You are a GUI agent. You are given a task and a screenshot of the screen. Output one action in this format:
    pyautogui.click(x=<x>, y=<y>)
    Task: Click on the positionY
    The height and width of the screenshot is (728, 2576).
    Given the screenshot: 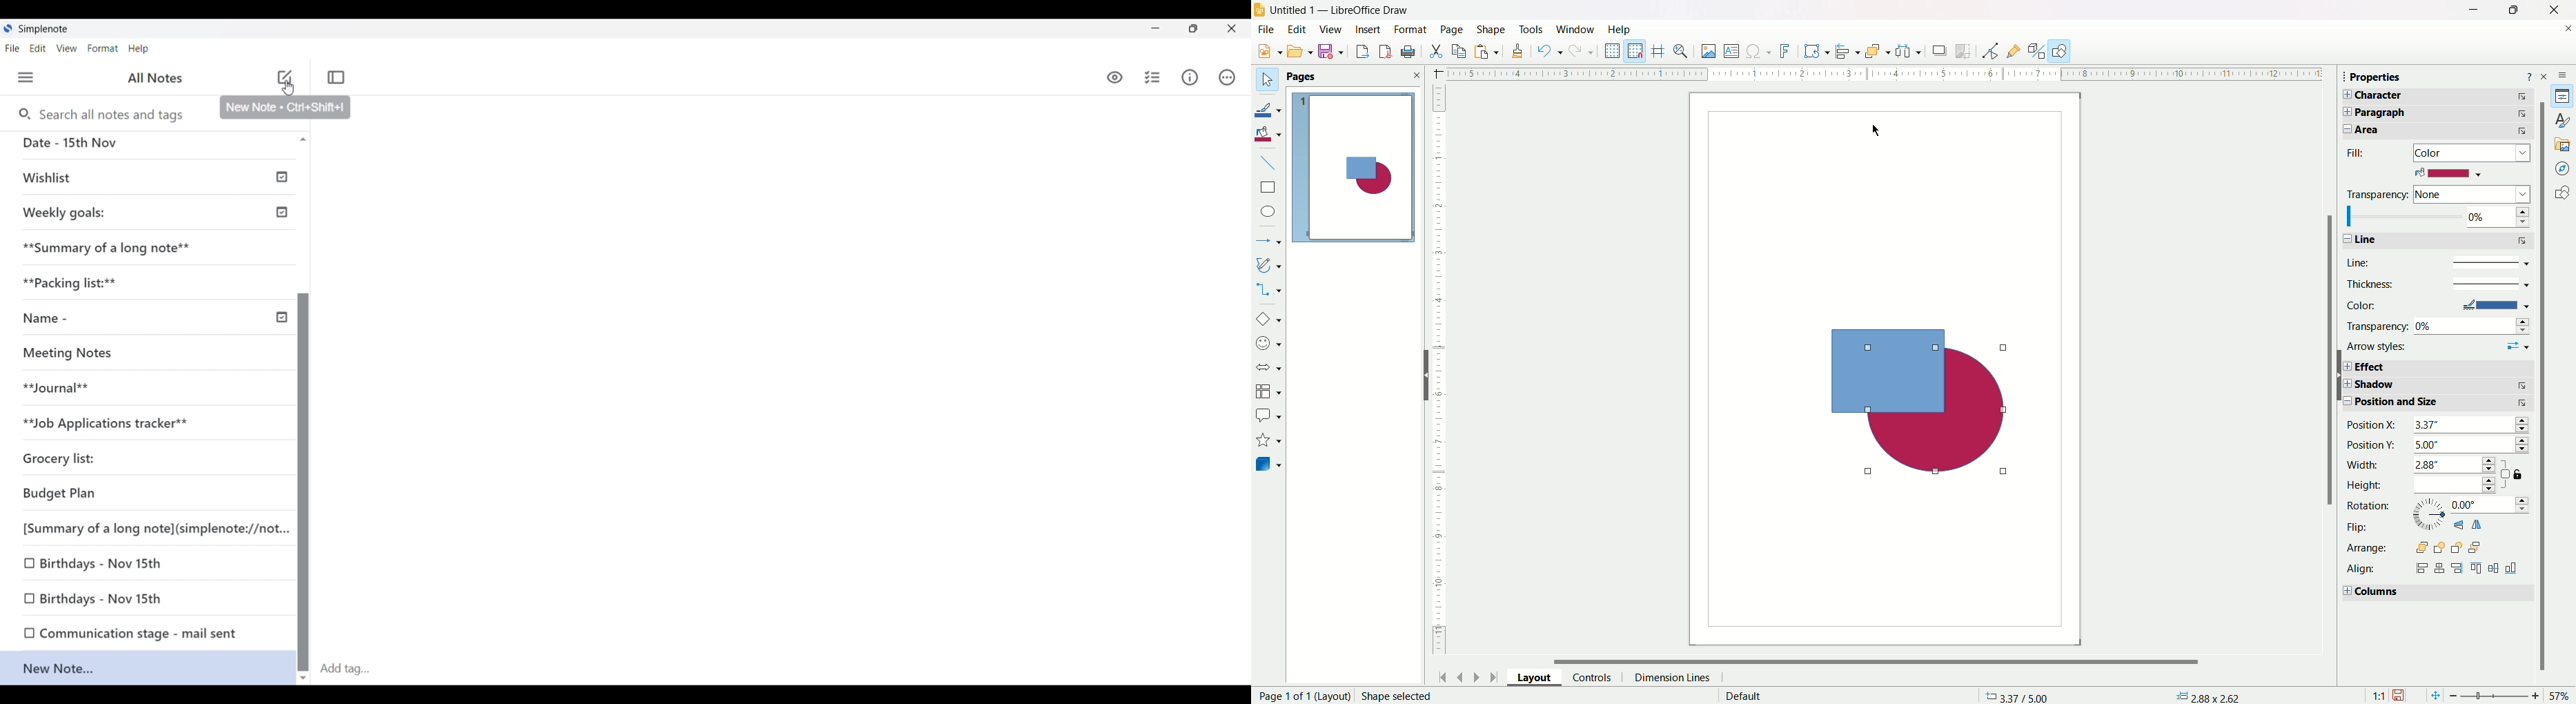 What is the action you would take?
    pyautogui.click(x=2440, y=446)
    